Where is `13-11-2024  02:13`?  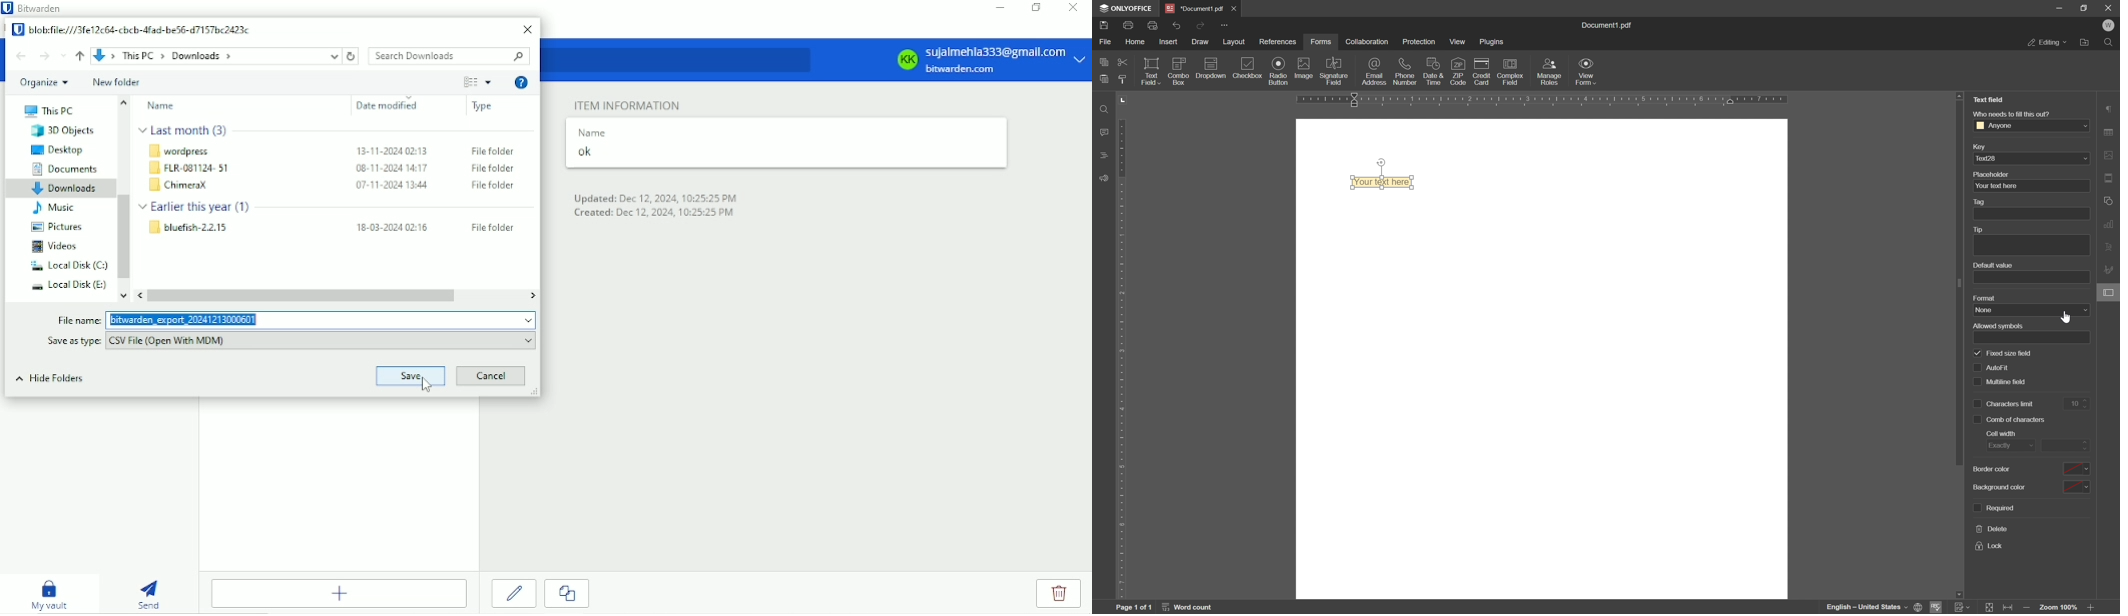 13-11-2024  02:13 is located at coordinates (392, 149).